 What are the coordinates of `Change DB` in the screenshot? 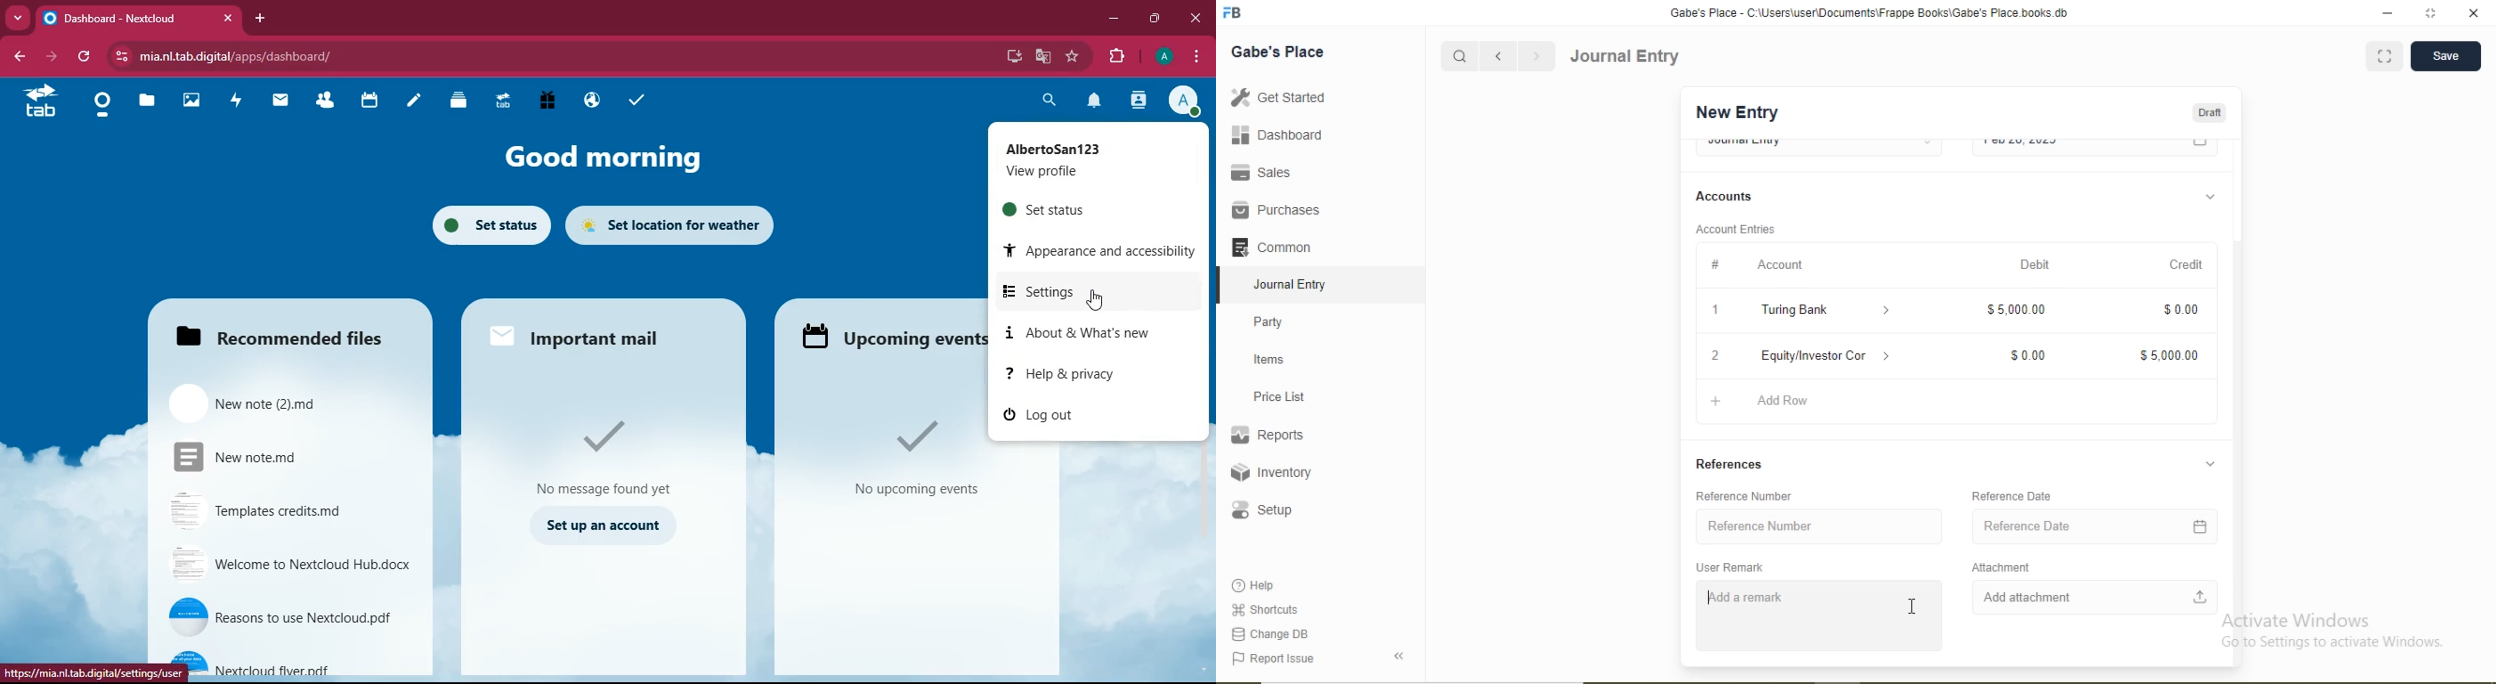 It's located at (1268, 635).